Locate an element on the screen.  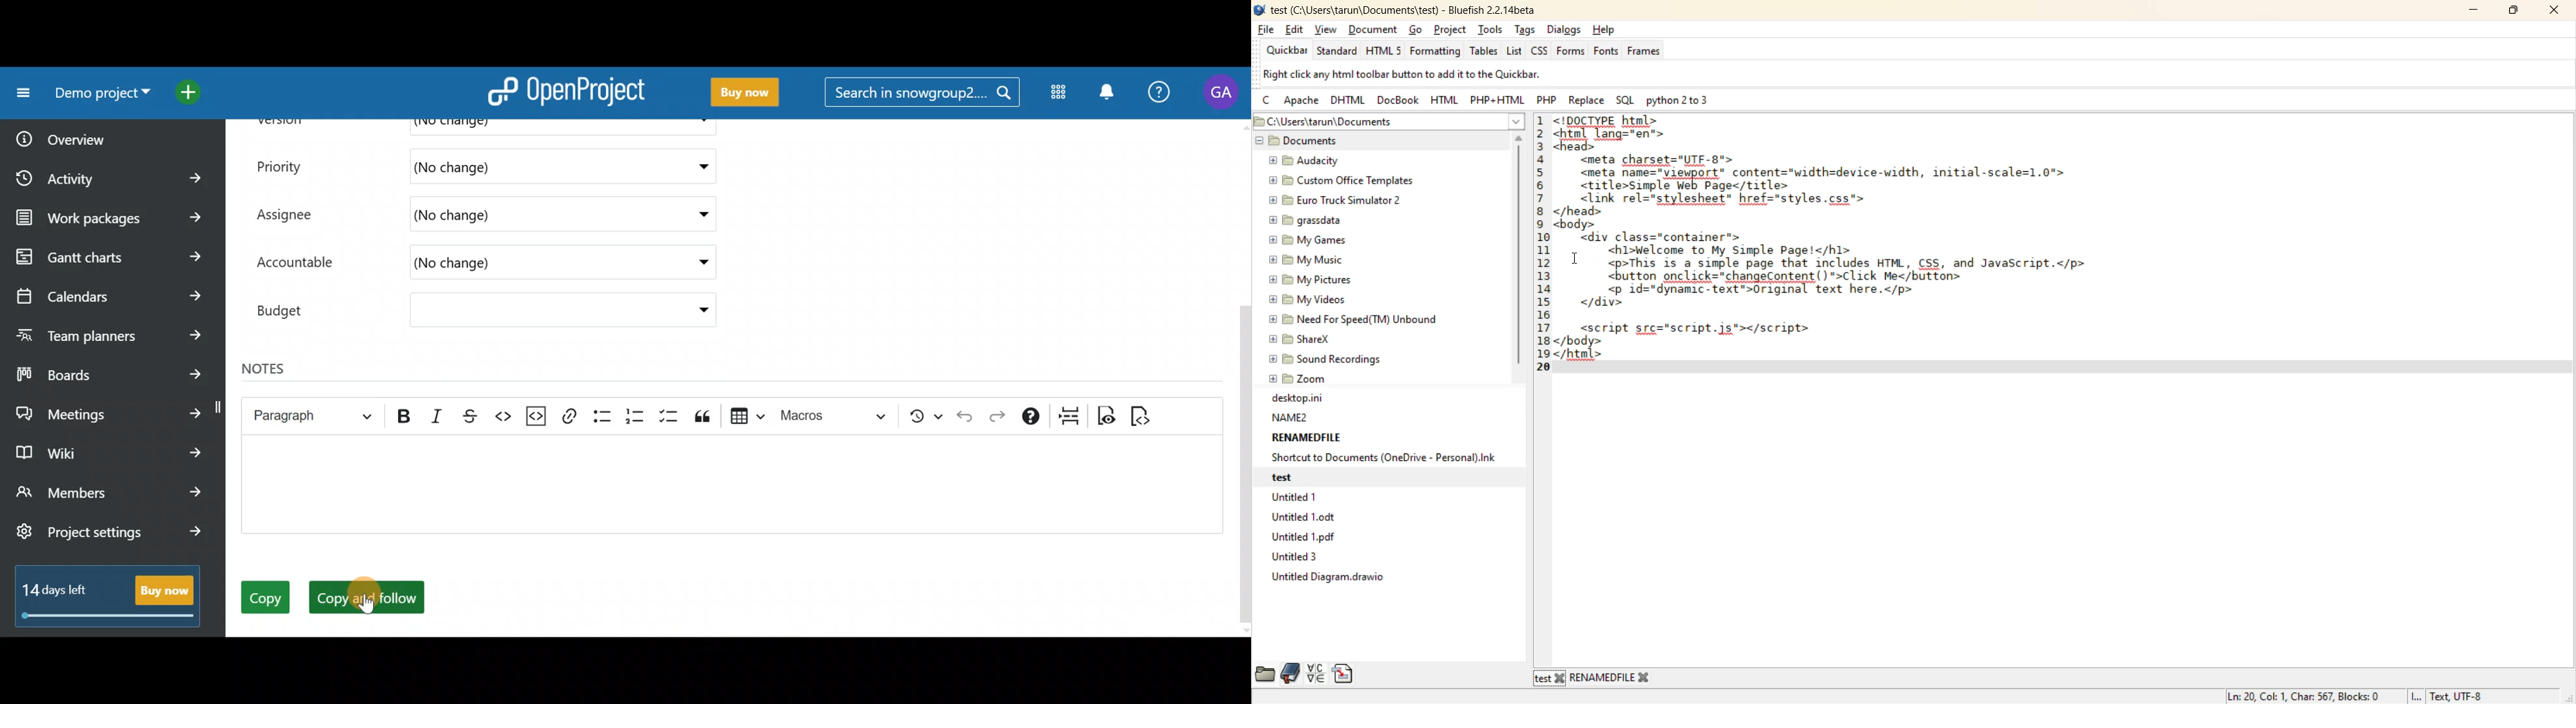
line number is located at coordinates (1542, 248).